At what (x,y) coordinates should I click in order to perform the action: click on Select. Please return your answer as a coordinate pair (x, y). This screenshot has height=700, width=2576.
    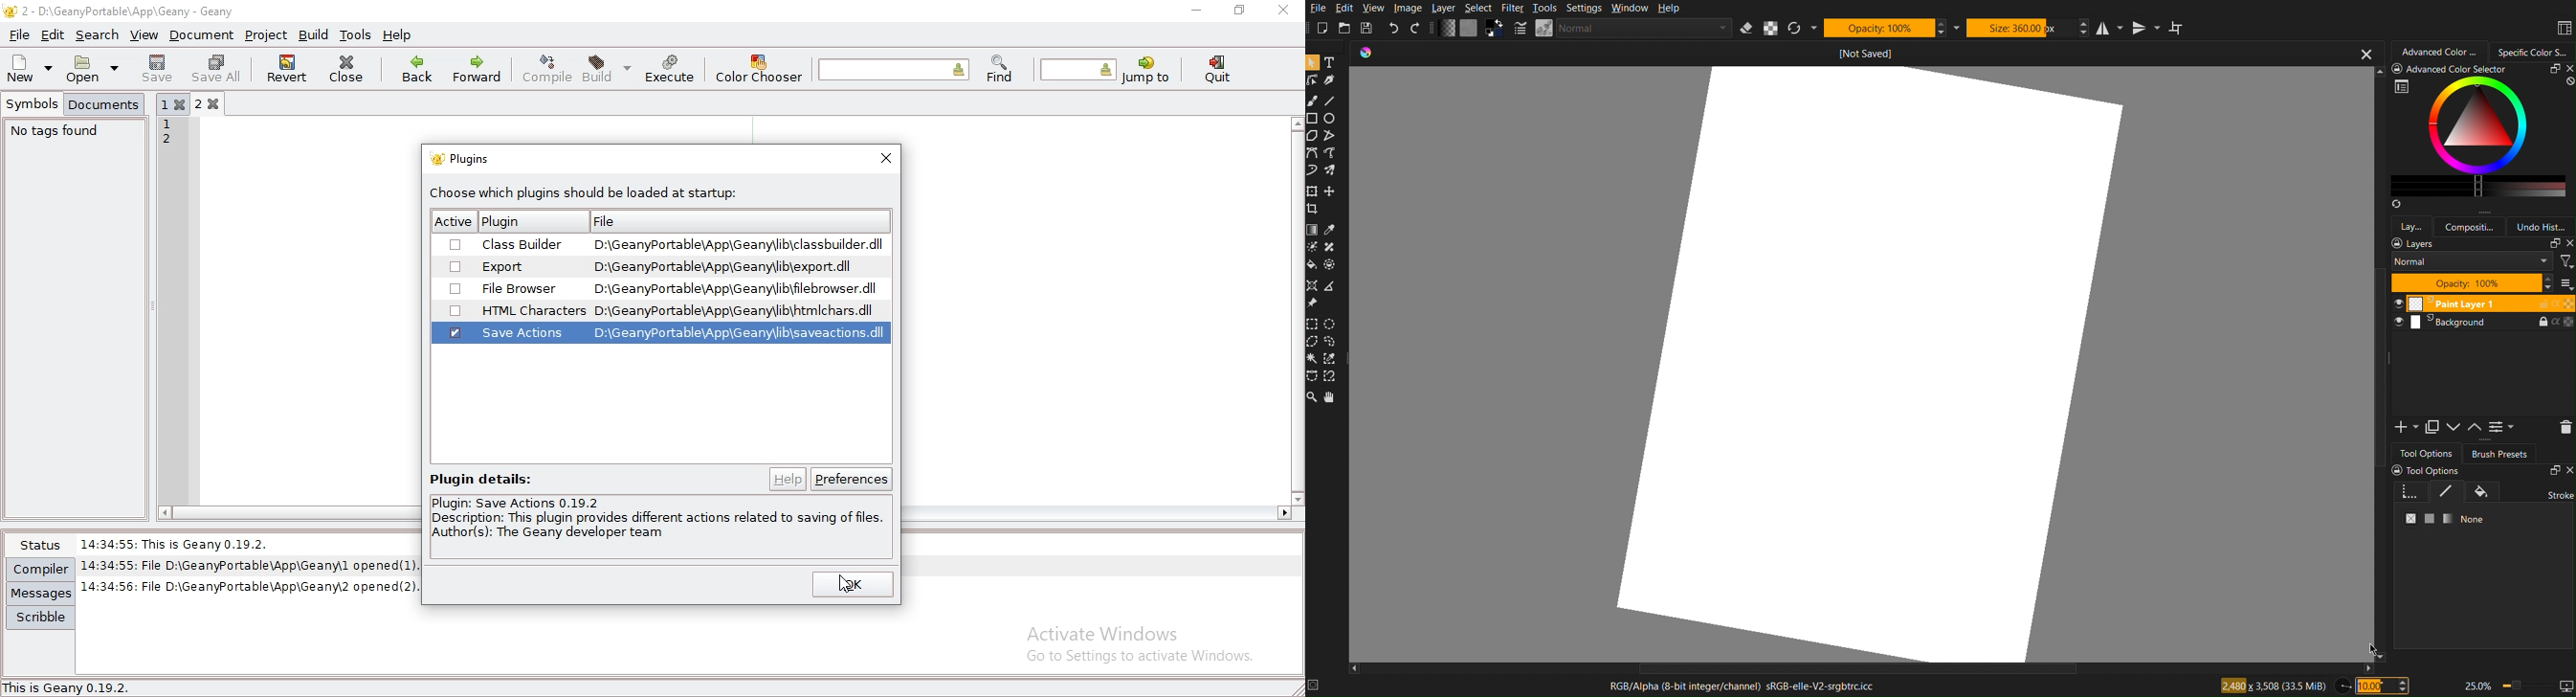
    Looking at the image, I should click on (1478, 8).